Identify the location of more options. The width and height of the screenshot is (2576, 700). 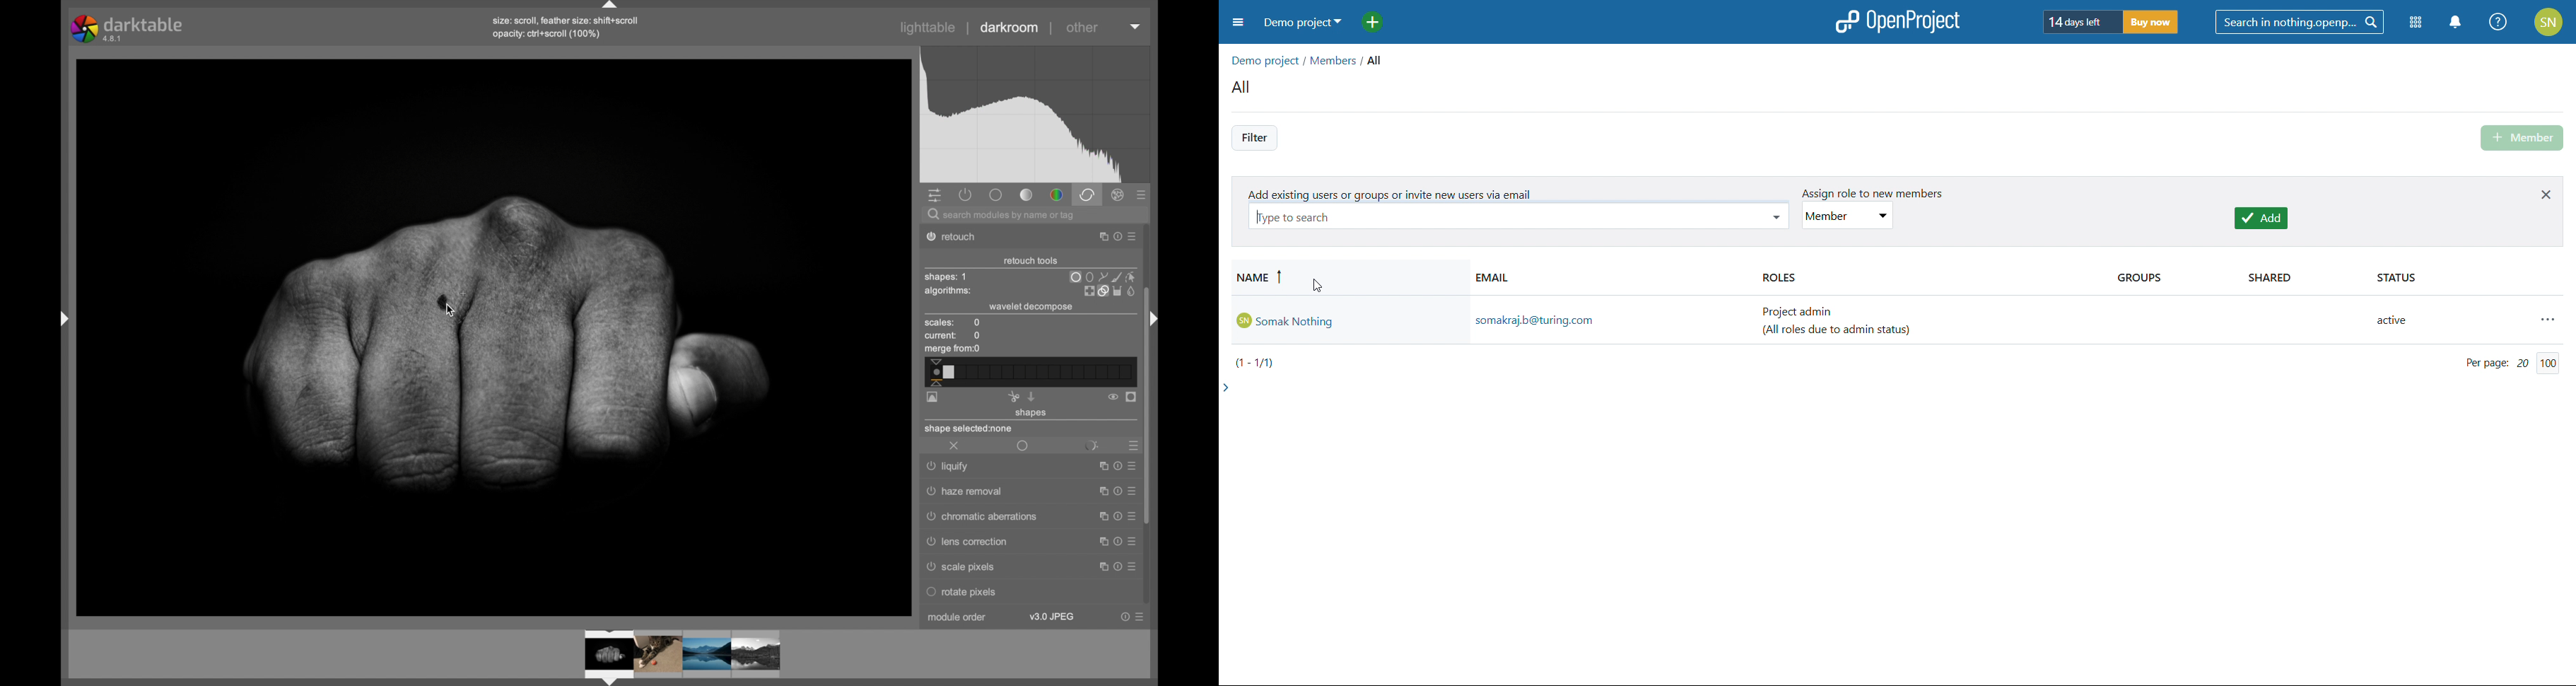
(1140, 617).